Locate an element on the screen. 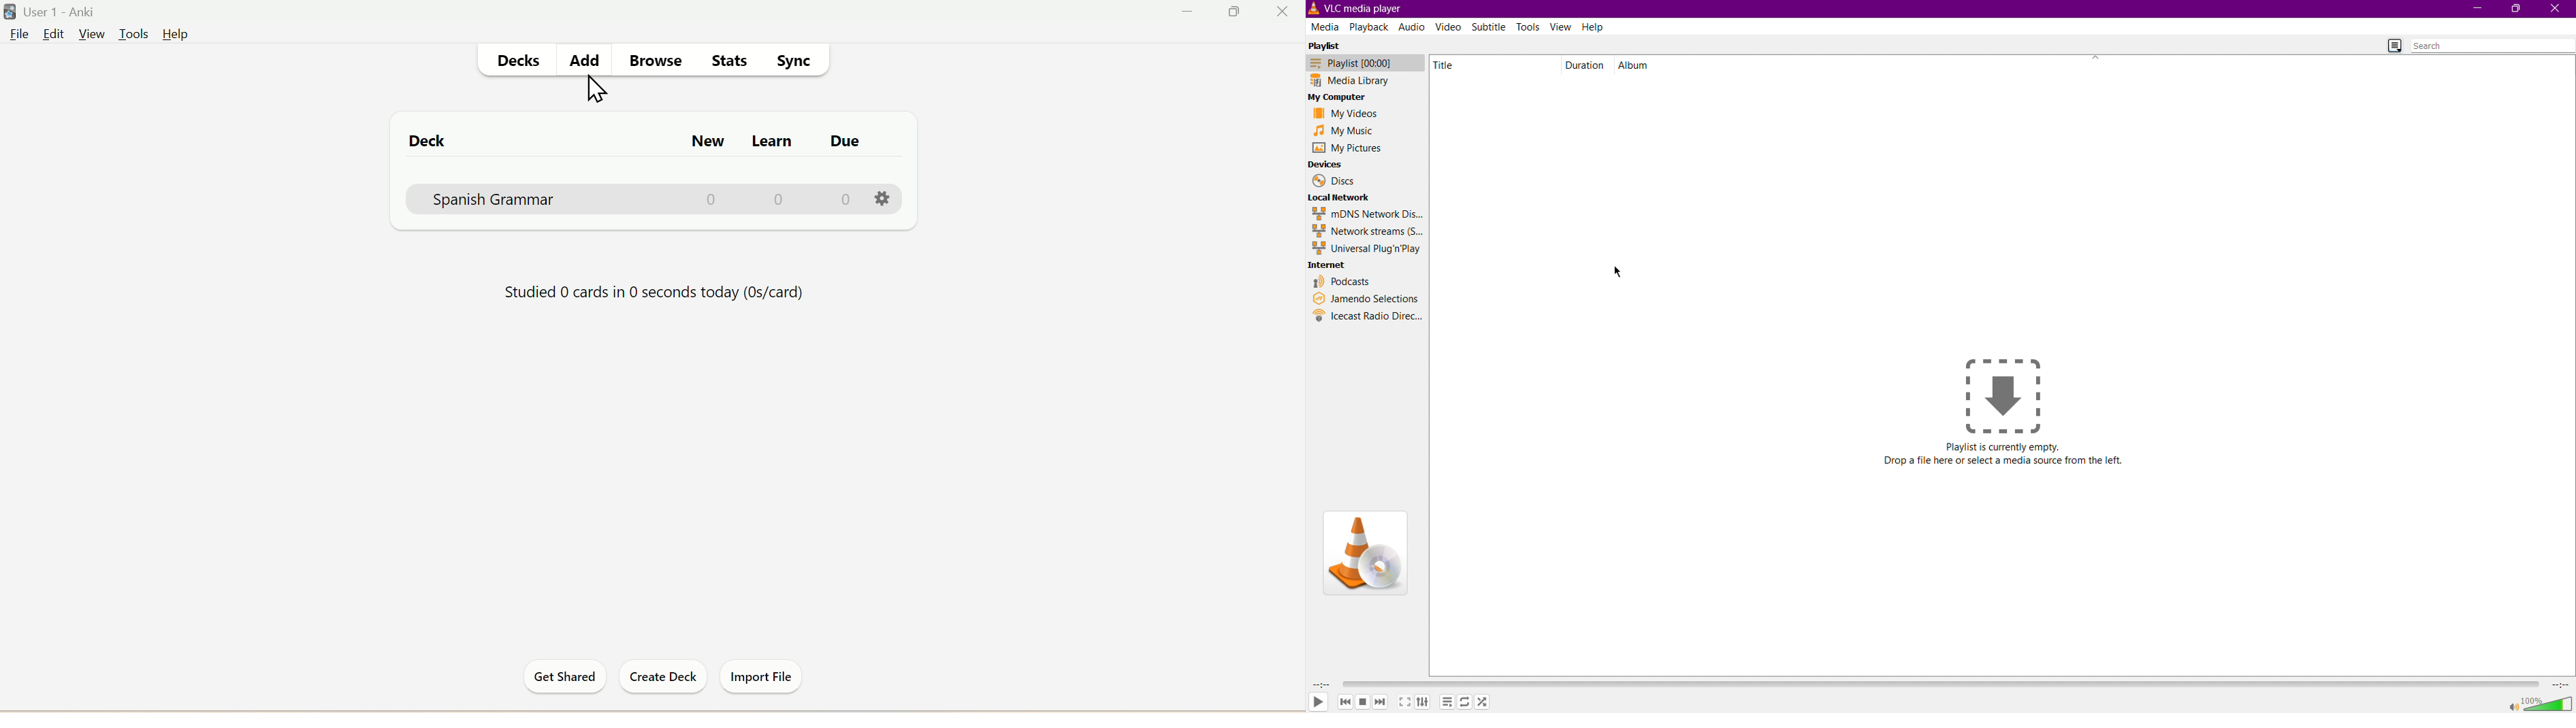  Volume 100% is located at coordinates (2541, 702).